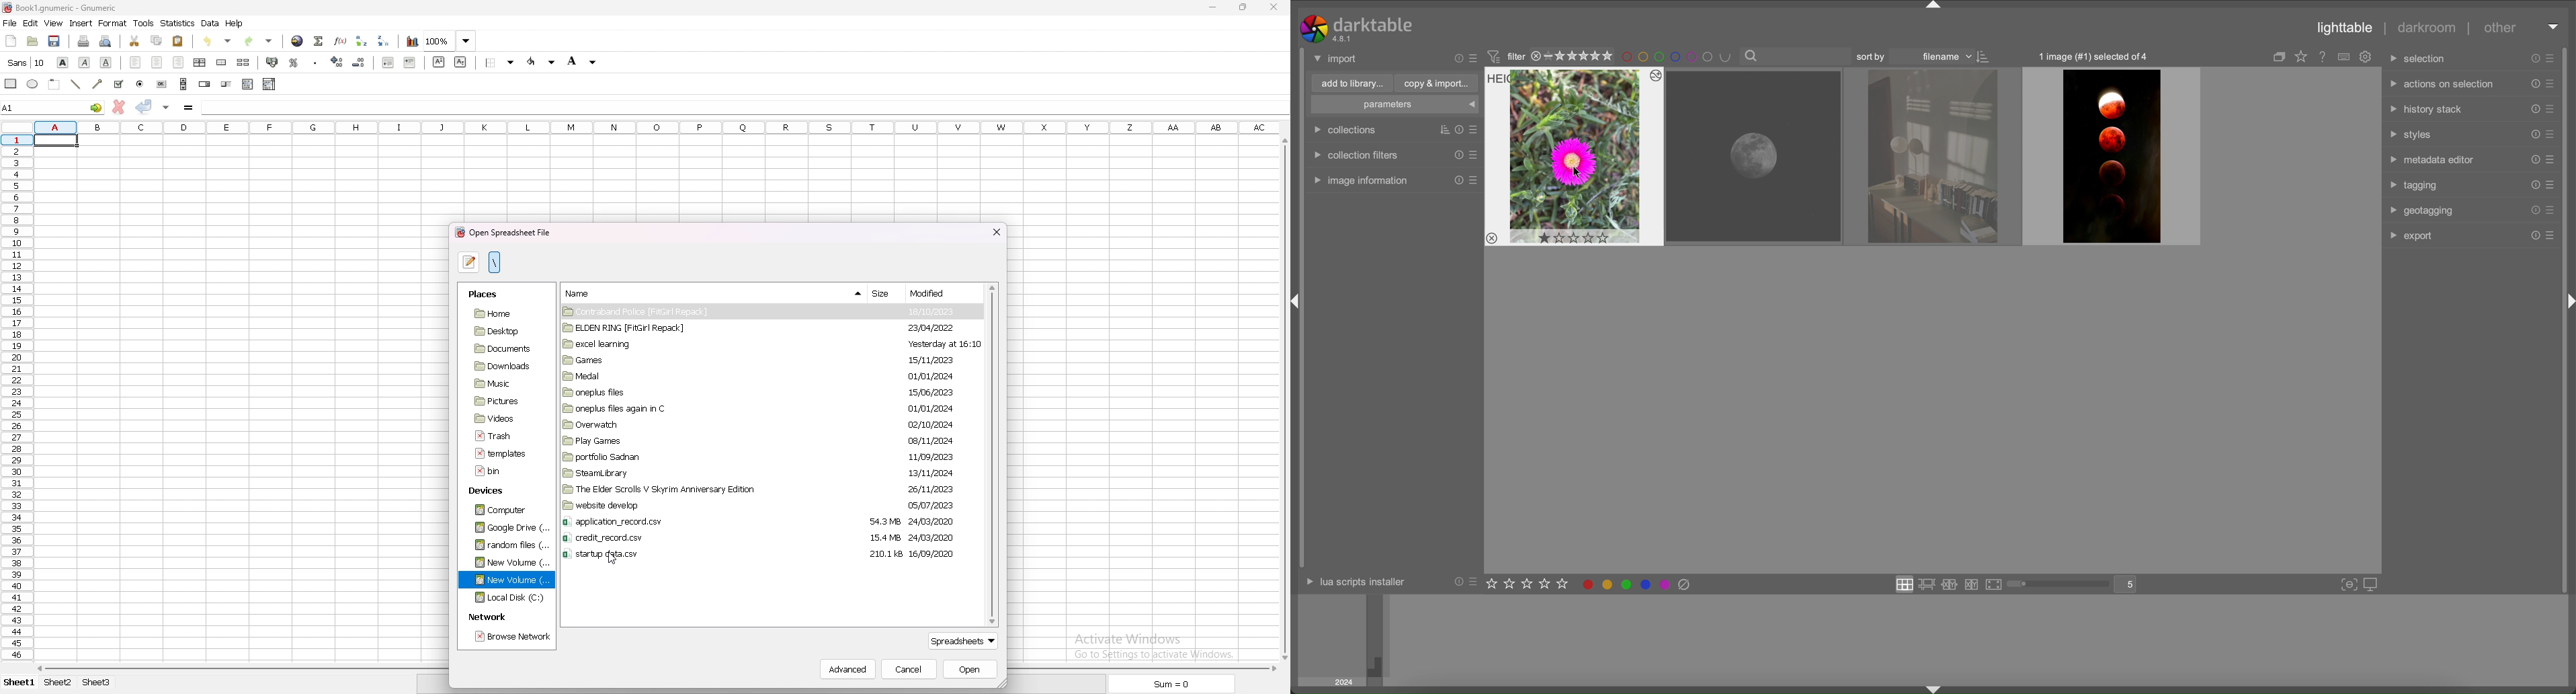  Describe the element at coordinates (236, 23) in the screenshot. I see `help` at that location.